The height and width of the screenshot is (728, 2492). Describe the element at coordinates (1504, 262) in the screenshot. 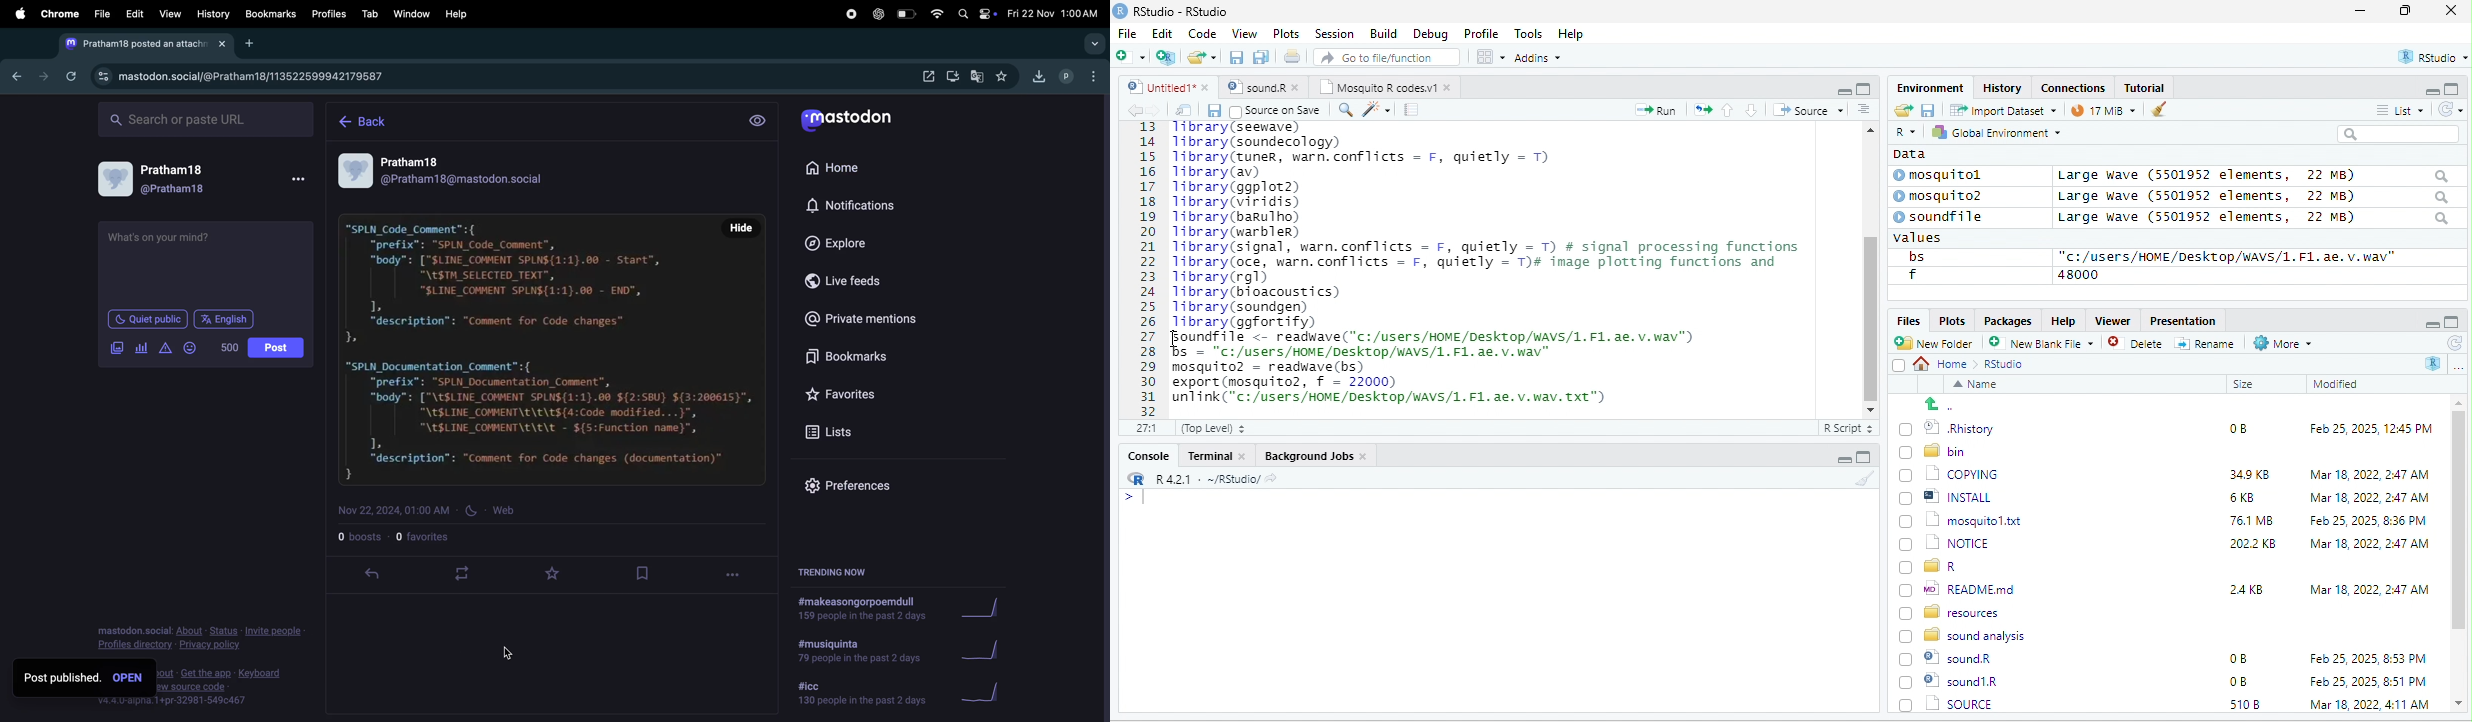

I see `fipt 2 (0) ©] Rhistory 0B Feb 25, 2025, 12:45 PM
oO bin
0) 1) copying 349K8 Mar 18,2022, 247 AM
(J ®] INSTALL 6KB Mar 18, 2022, 247 AM
(0 1) mosauitoxt T6IMB Feb 25,2025 8:36 PM
0 [3 norce 2002K8 Mar 18, 2022, 247 AM
0 @r
(7) %) READMEmd 248 Mar 18, 2022, 247 AM
(0) resources
[5 sound analysis
(0) ©) soundiR LO Feb 25, 2025, 851 PM
0 1 source s108 Mar 18, 2022, 41 AM
(71 Uninstallexe 1302KB  Apr26,2022 1.00PM ¥` at that location.